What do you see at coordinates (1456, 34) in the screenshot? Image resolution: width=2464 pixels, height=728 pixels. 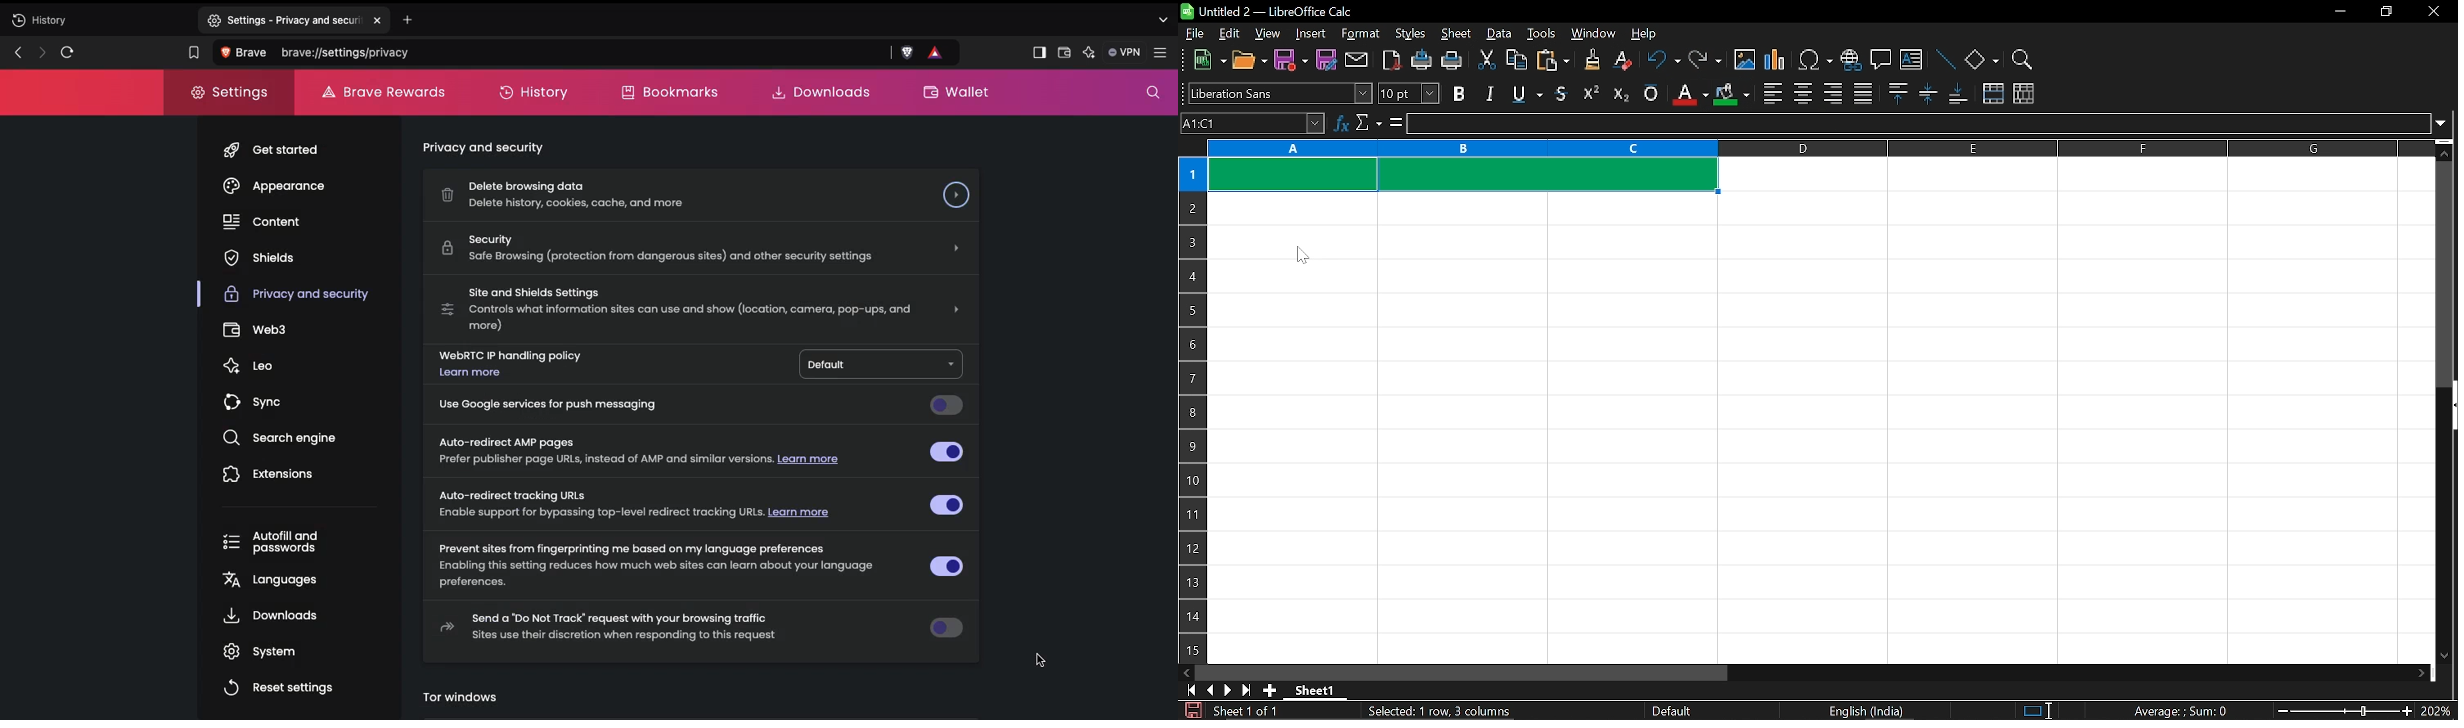 I see `sheet` at bounding box center [1456, 34].